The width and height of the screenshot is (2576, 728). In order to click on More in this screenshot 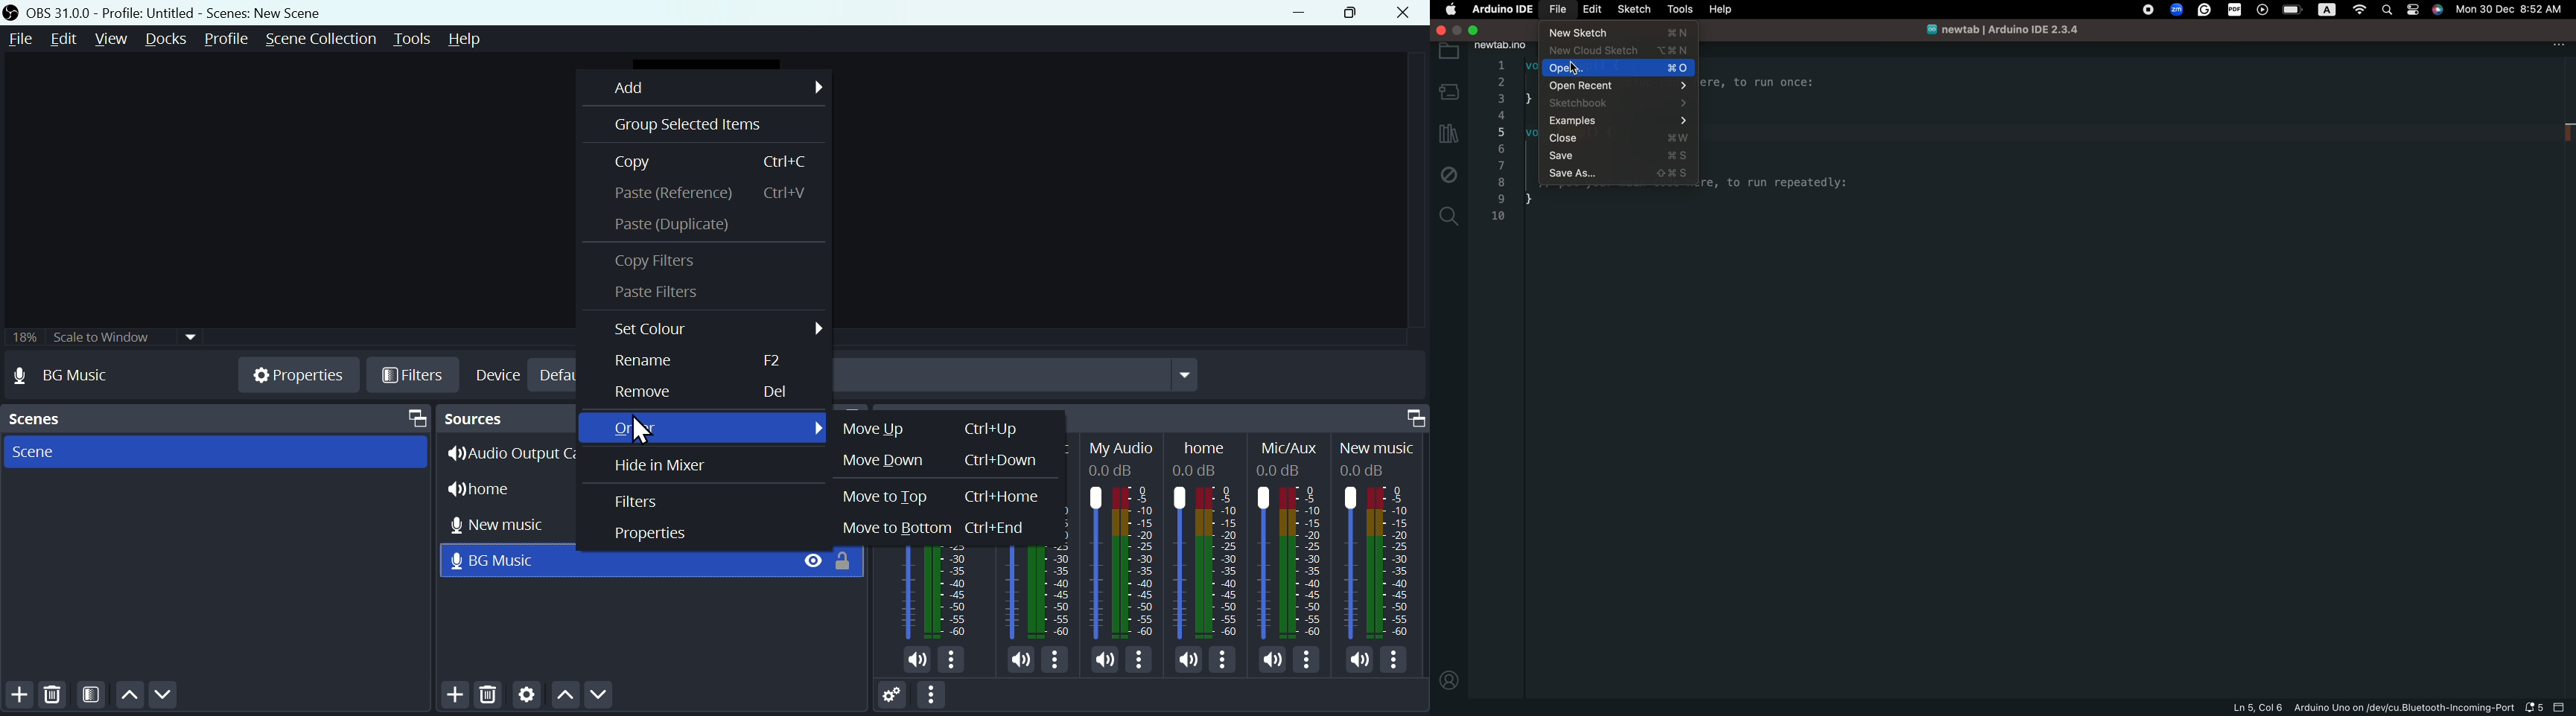, I will do `click(1312, 663)`.